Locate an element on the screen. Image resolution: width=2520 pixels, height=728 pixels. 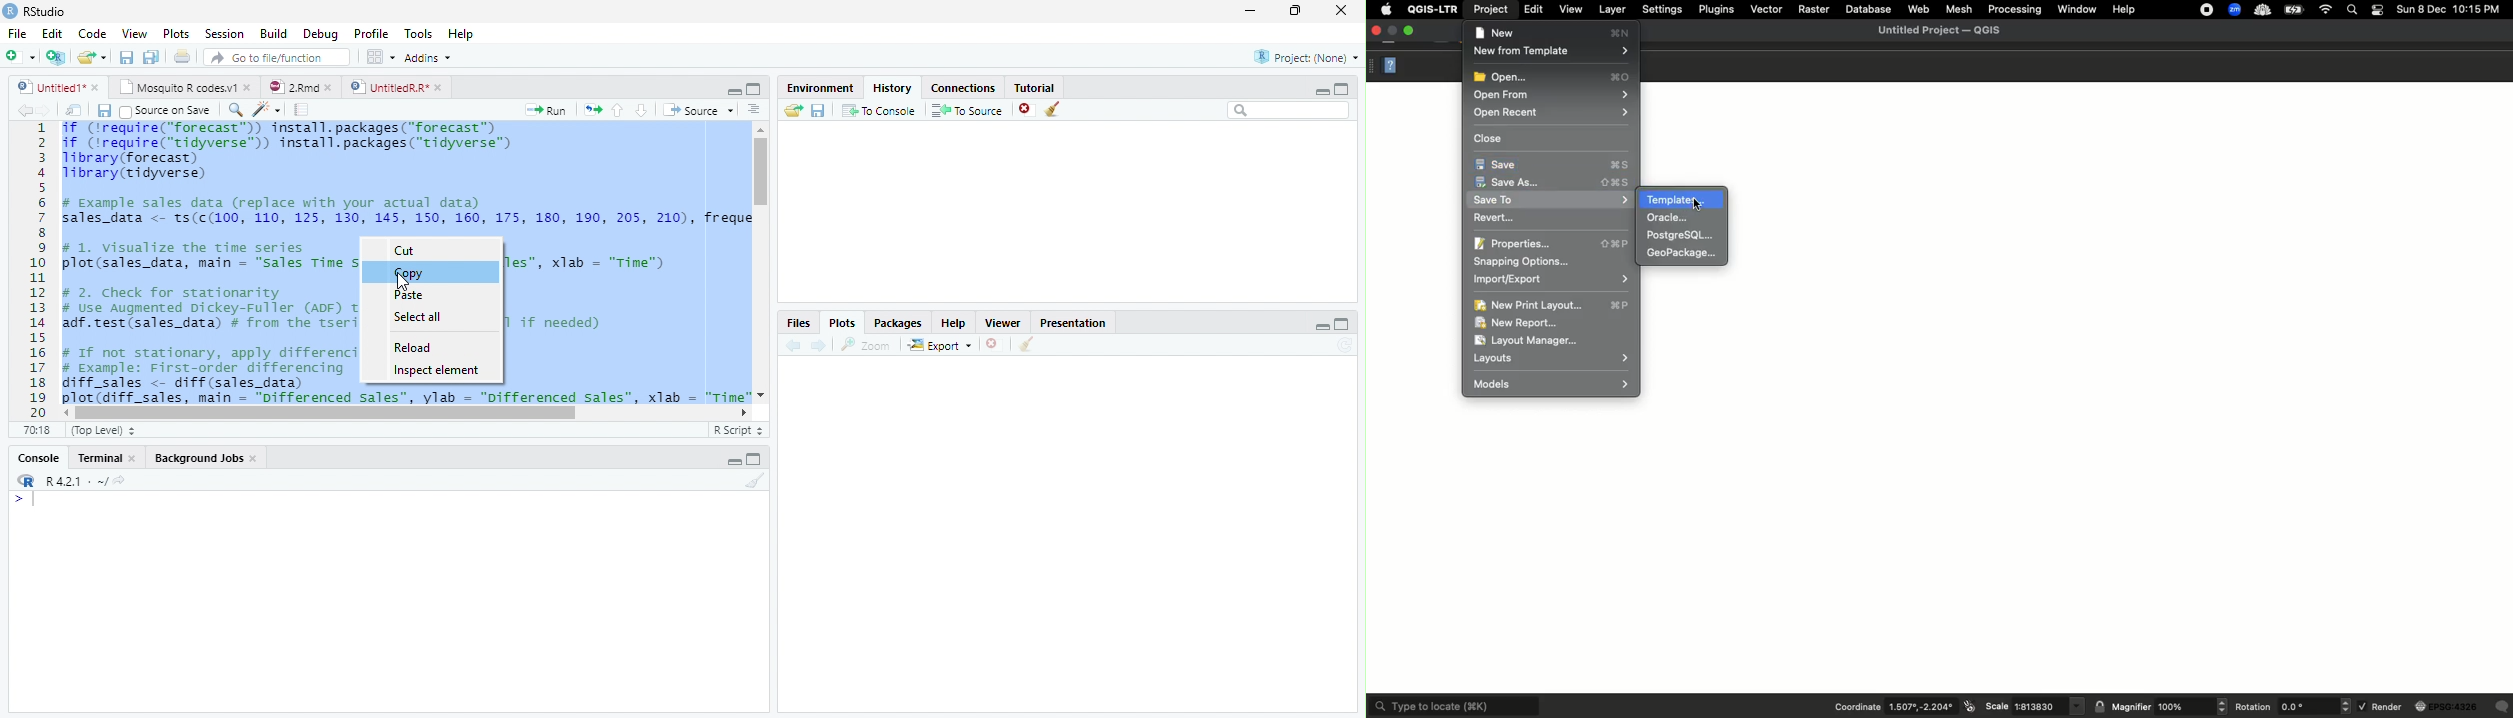
# 2. Check for stationarity
# Use Augmented Dickey-Fuller (ADF) Test
adf.test(sales_data) # from the tseries package (install if needed) is located at coordinates (207, 309).